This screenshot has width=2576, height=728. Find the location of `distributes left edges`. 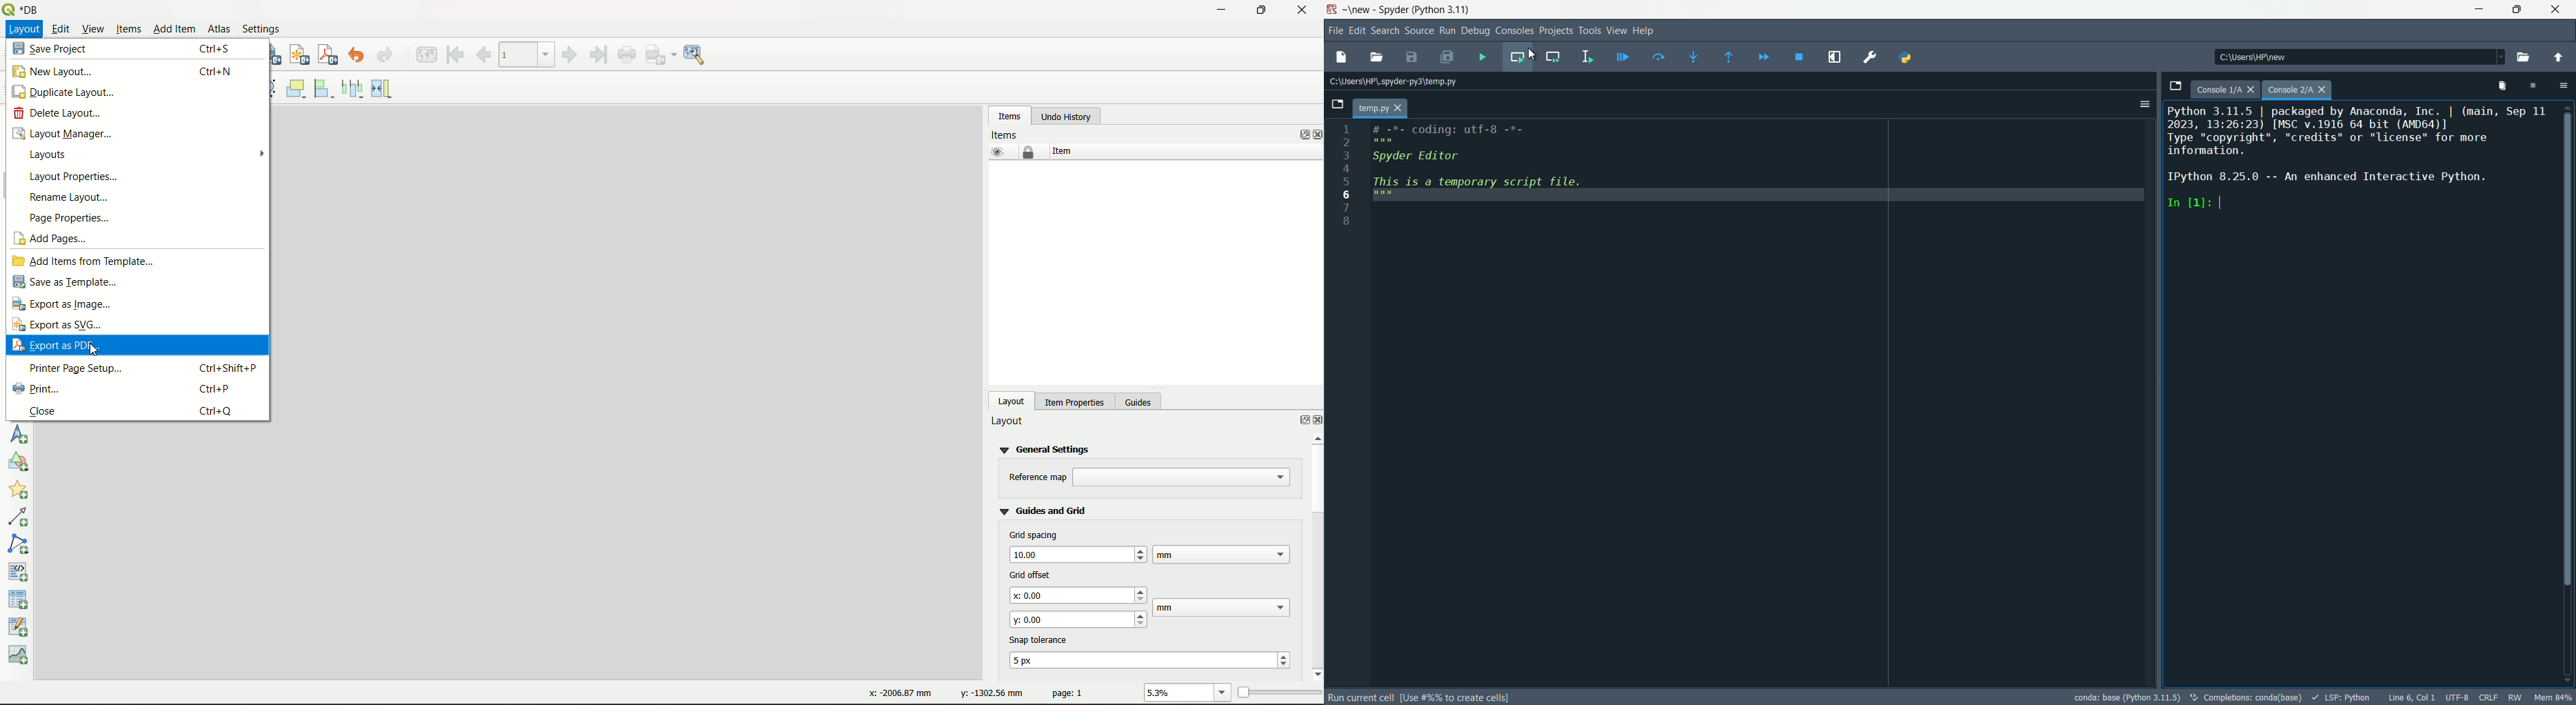

distributes left edges is located at coordinates (354, 88).